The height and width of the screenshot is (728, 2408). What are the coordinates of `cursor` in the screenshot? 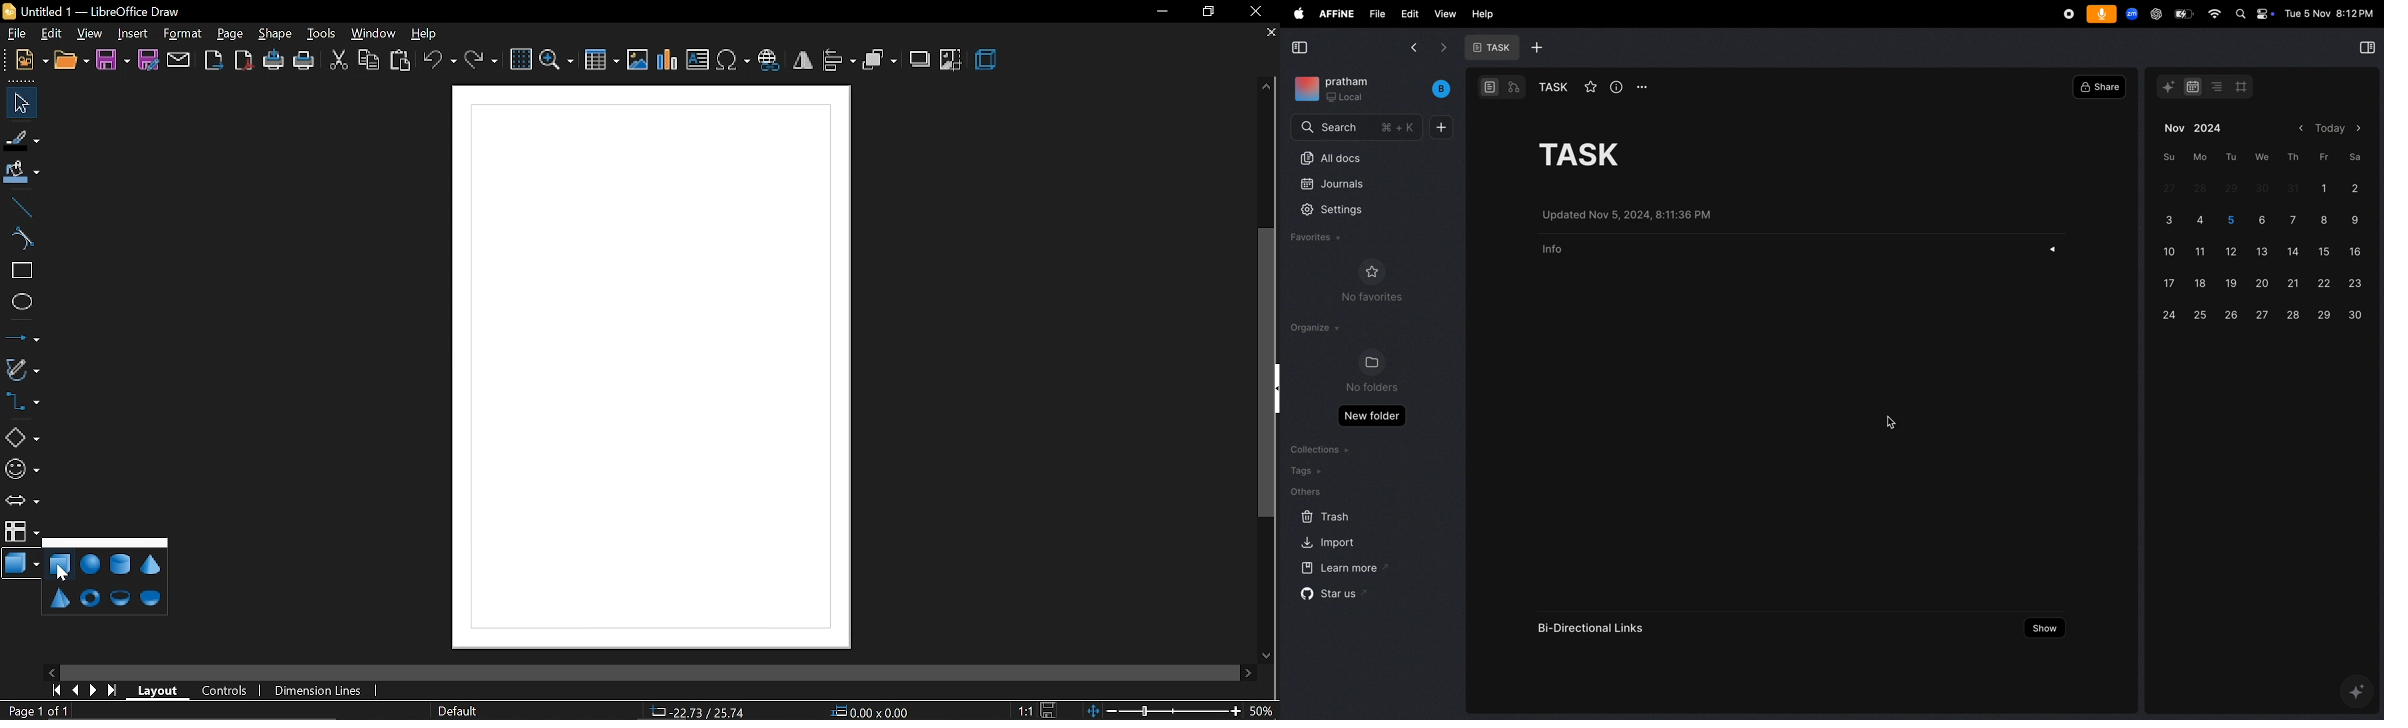 It's located at (1890, 420).